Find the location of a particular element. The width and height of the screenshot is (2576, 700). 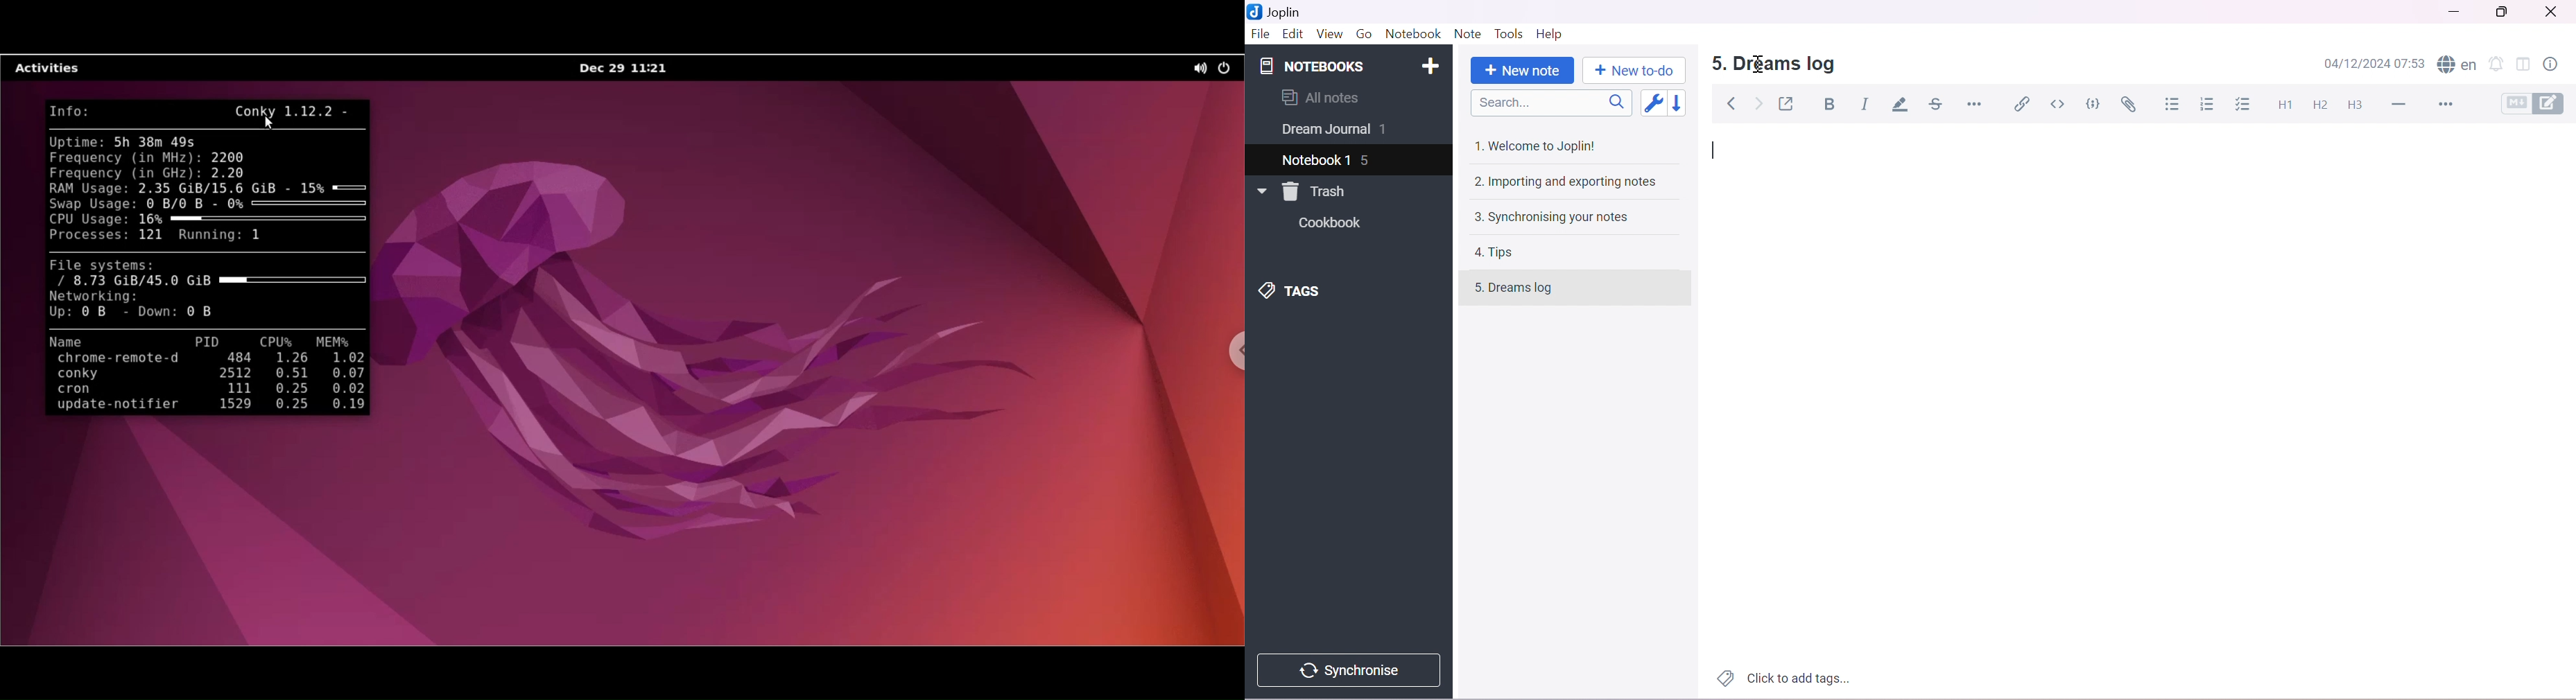

Cursor is located at coordinates (1757, 64).